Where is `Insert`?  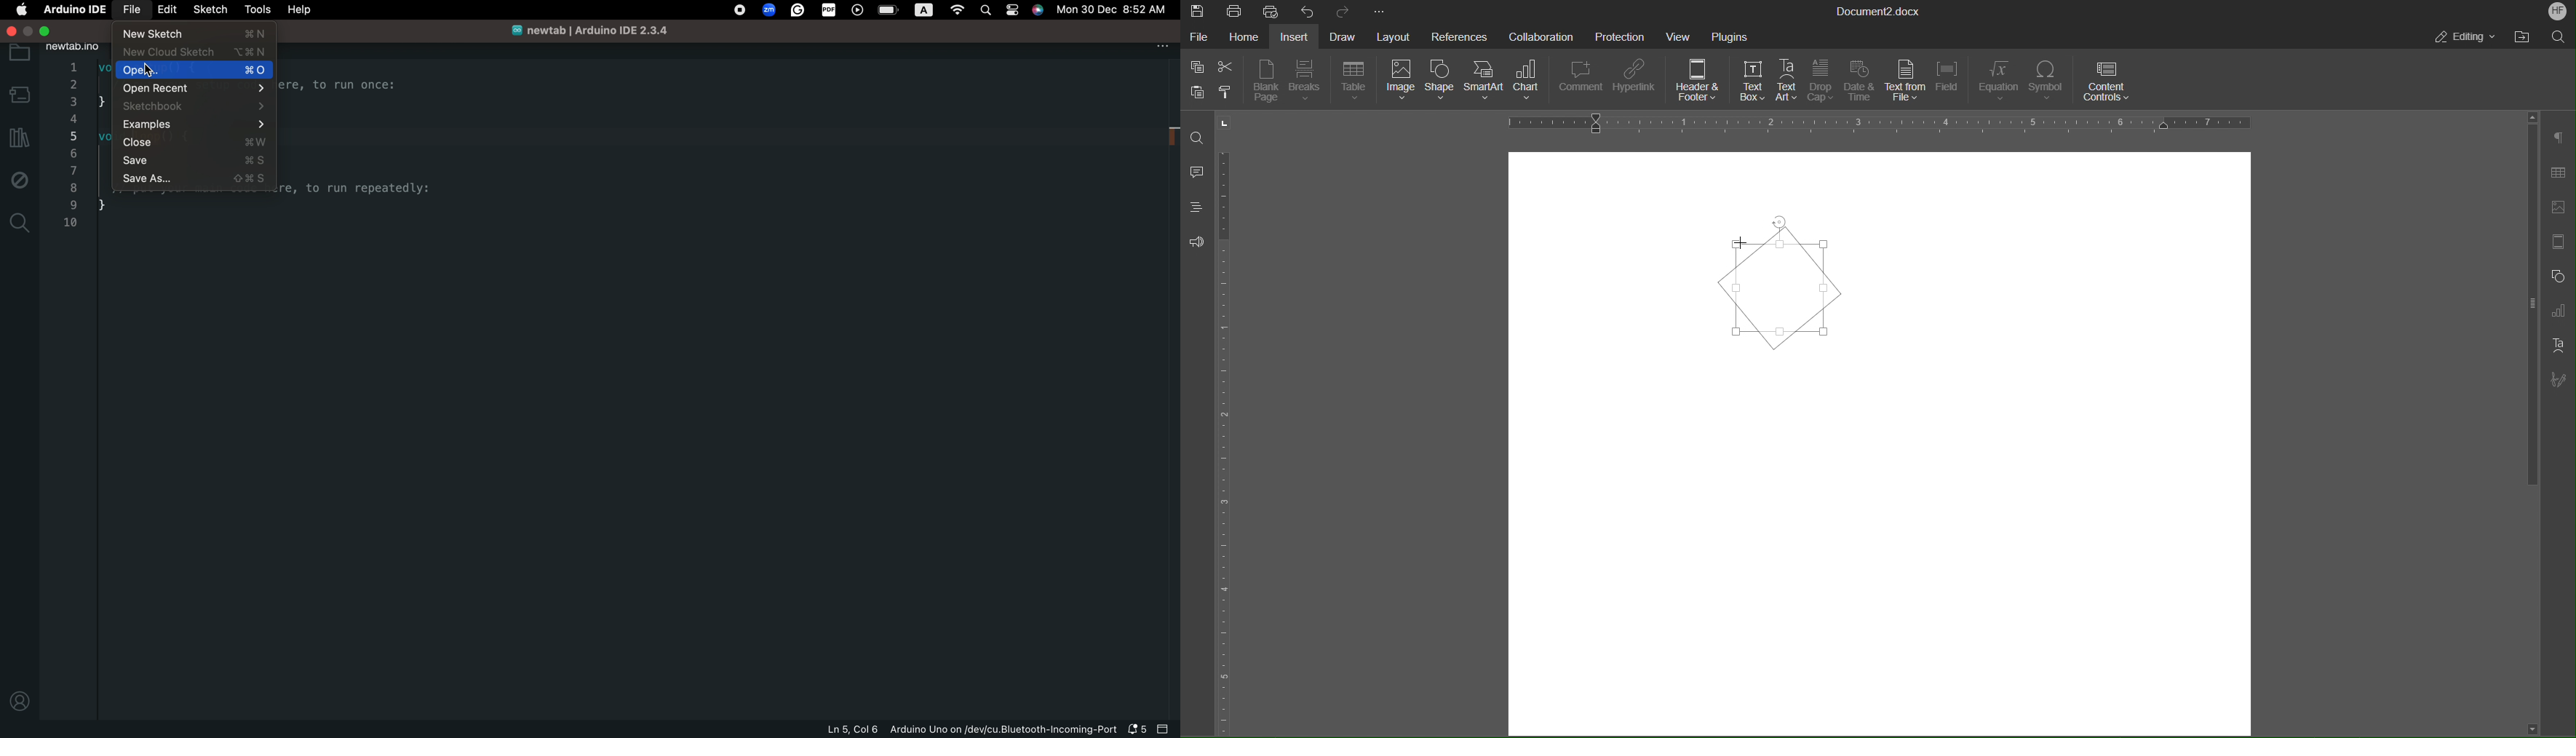 Insert is located at coordinates (1295, 36).